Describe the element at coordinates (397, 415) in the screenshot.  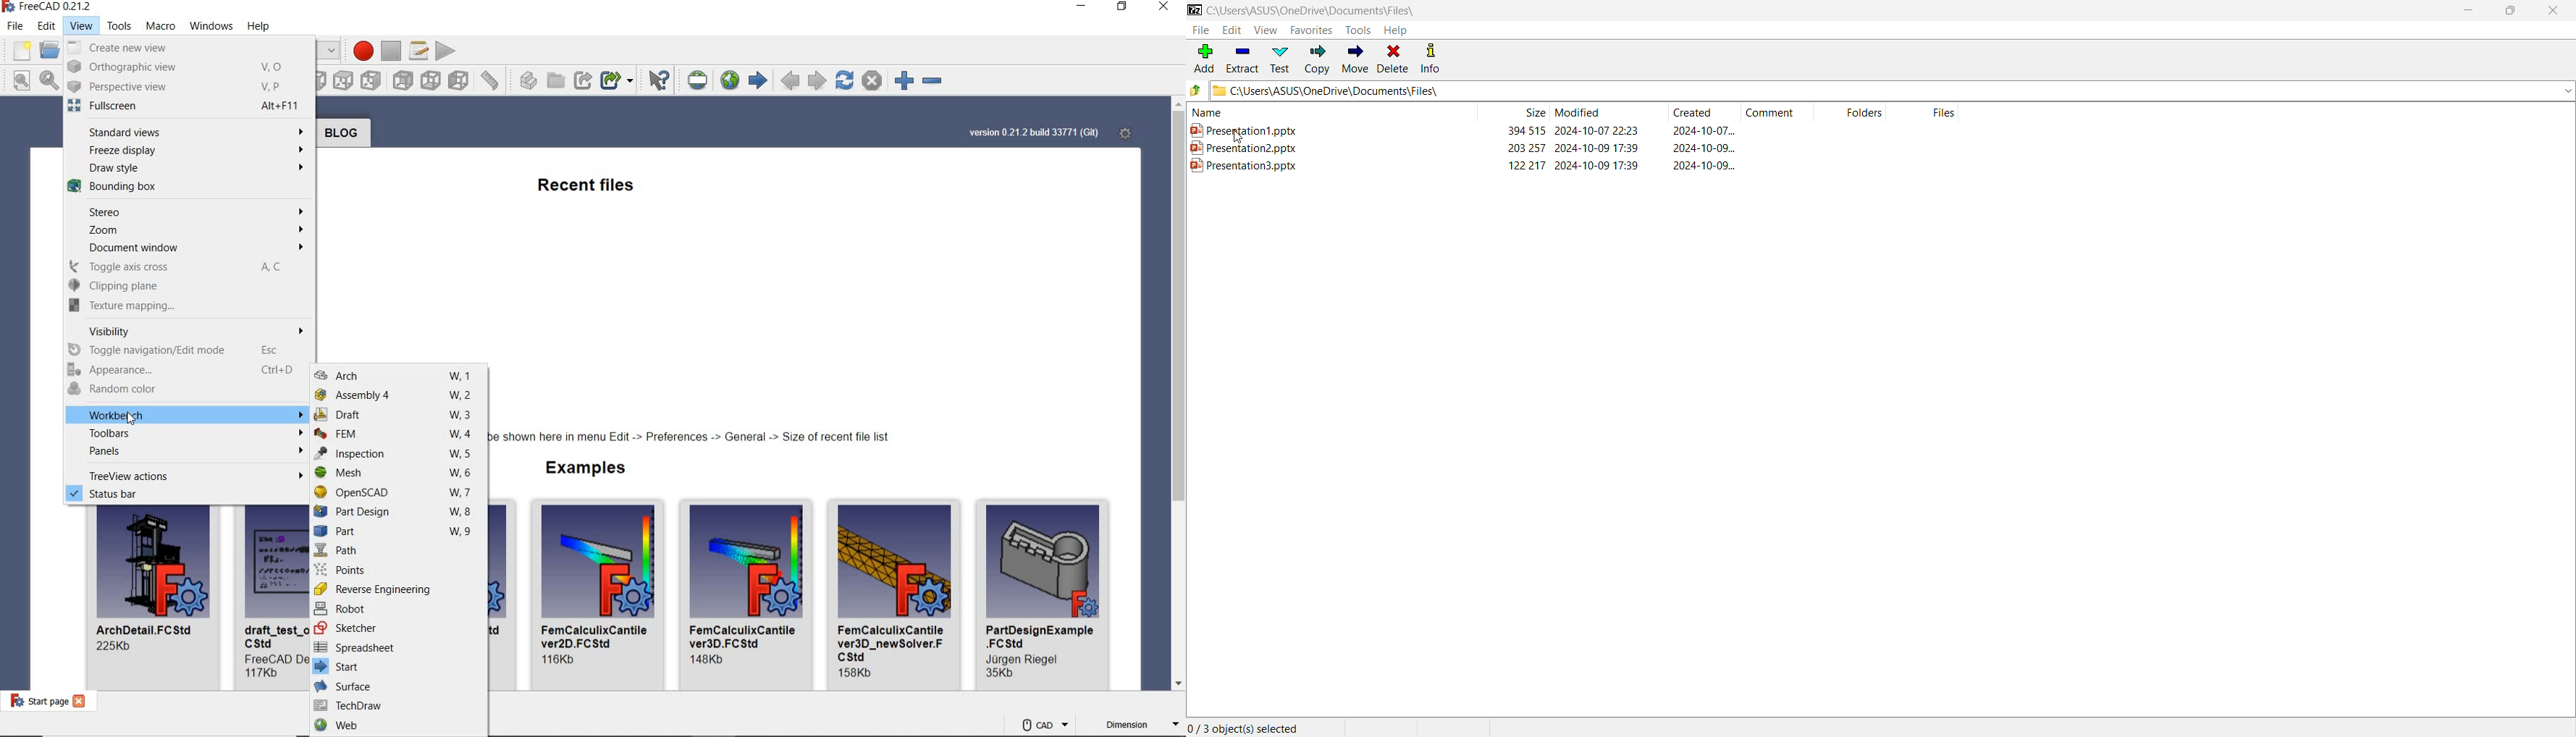
I see `draft` at that location.